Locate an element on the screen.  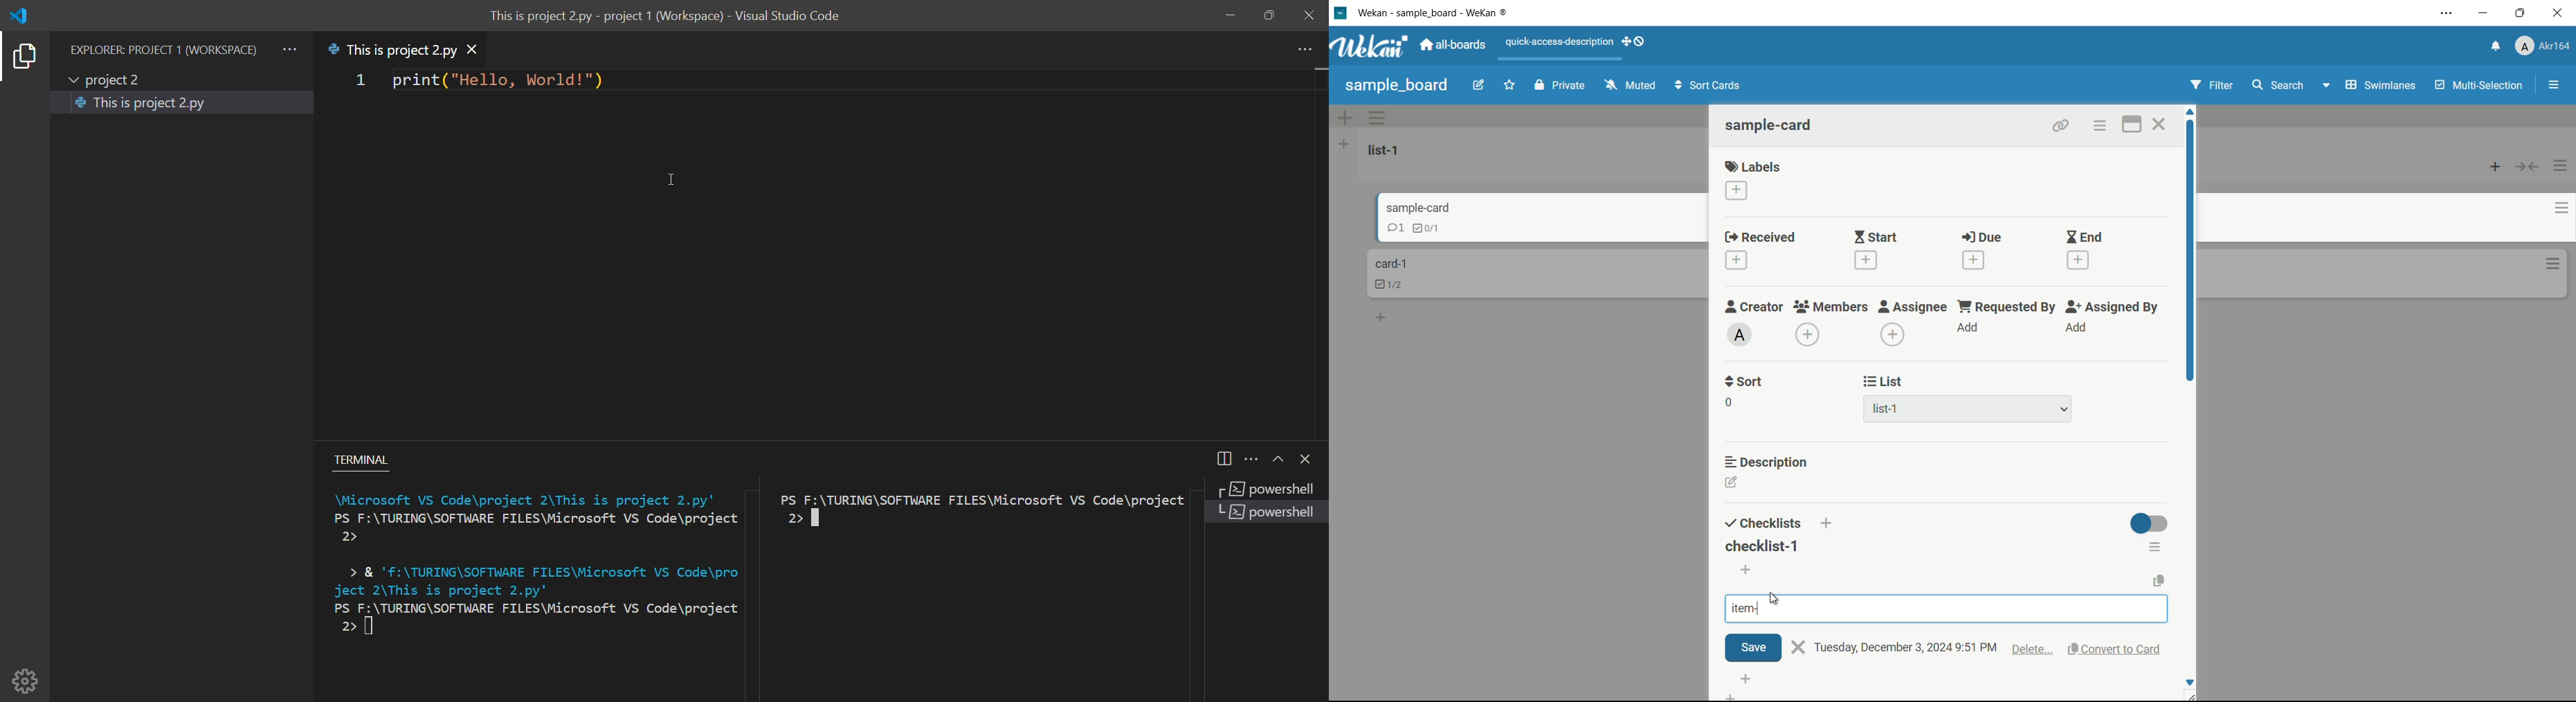
list is located at coordinates (1885, 382).